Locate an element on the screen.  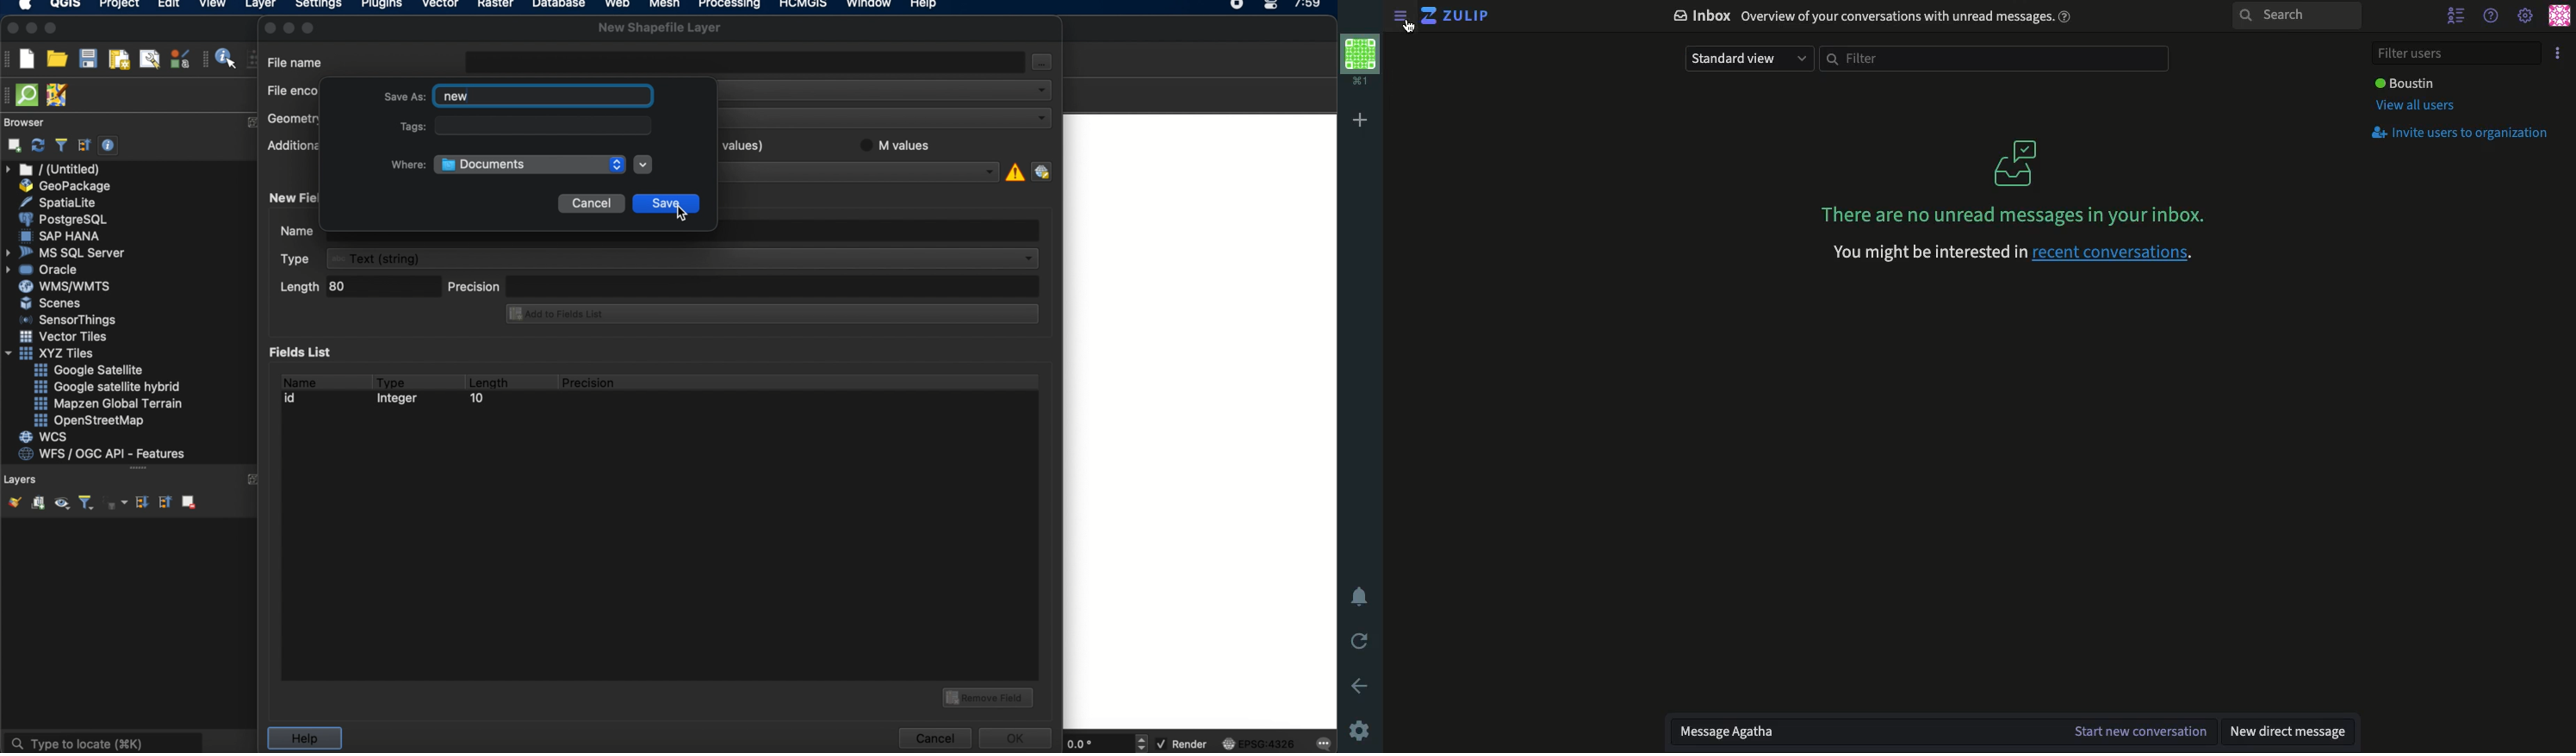
open the layer is located at coordinates (11, 502).